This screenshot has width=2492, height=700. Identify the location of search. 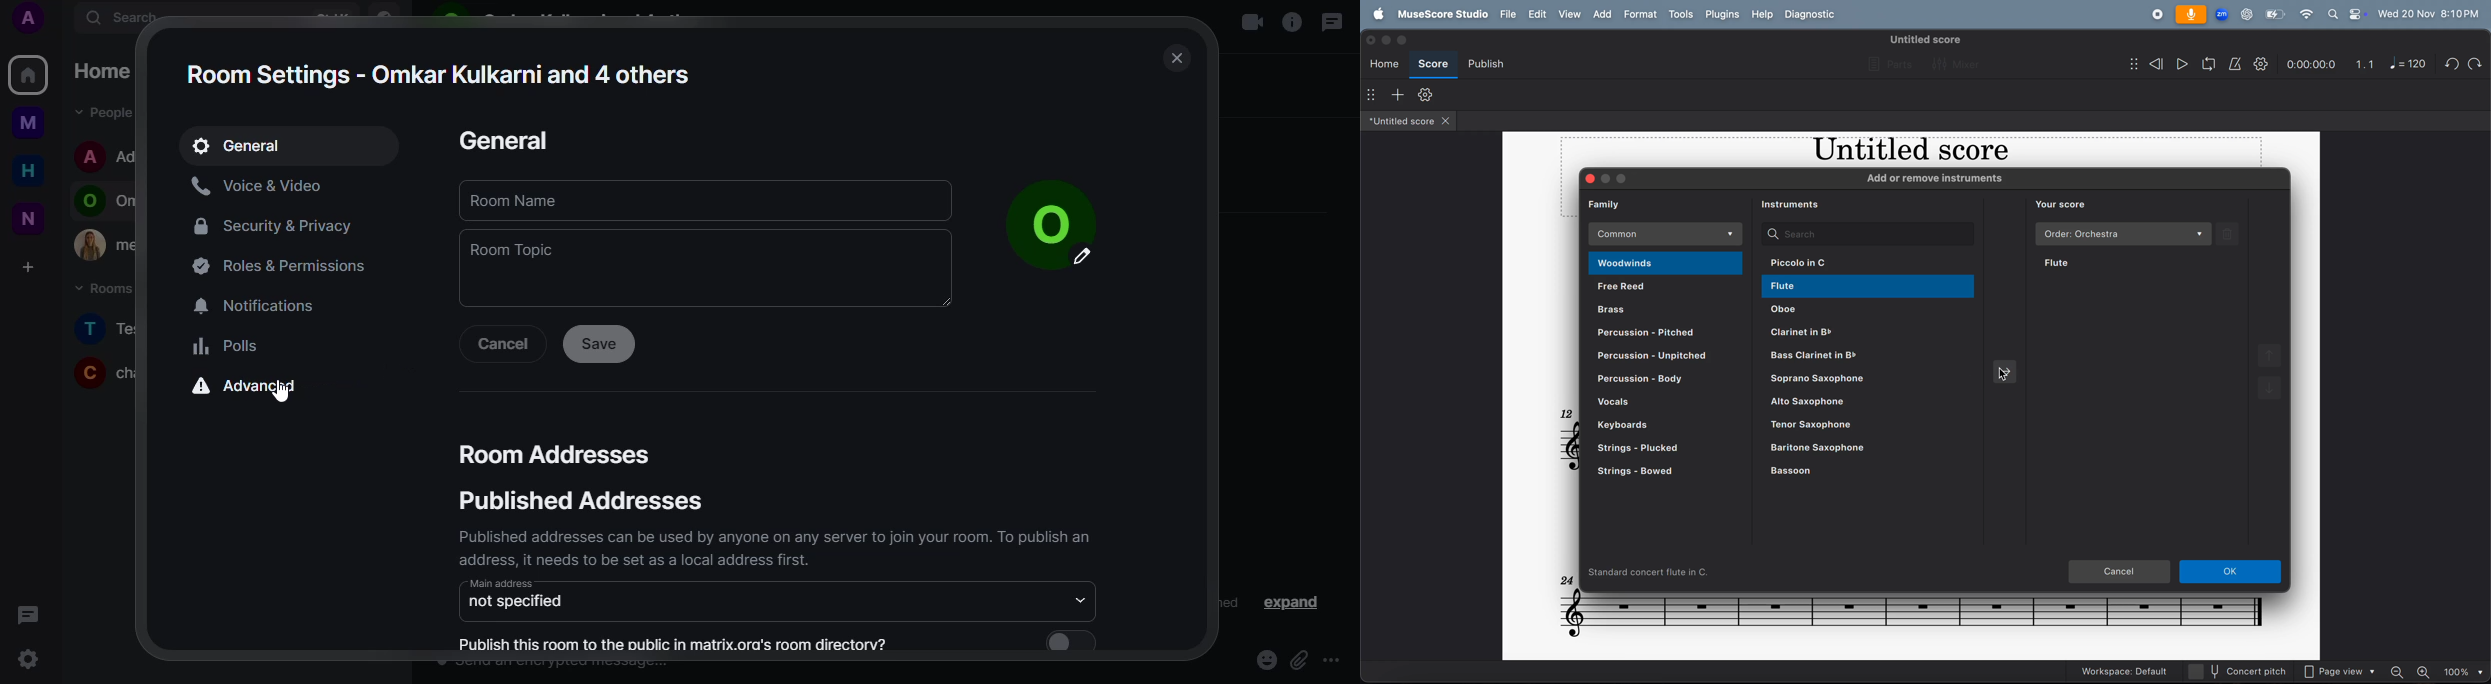
(2333, 13).